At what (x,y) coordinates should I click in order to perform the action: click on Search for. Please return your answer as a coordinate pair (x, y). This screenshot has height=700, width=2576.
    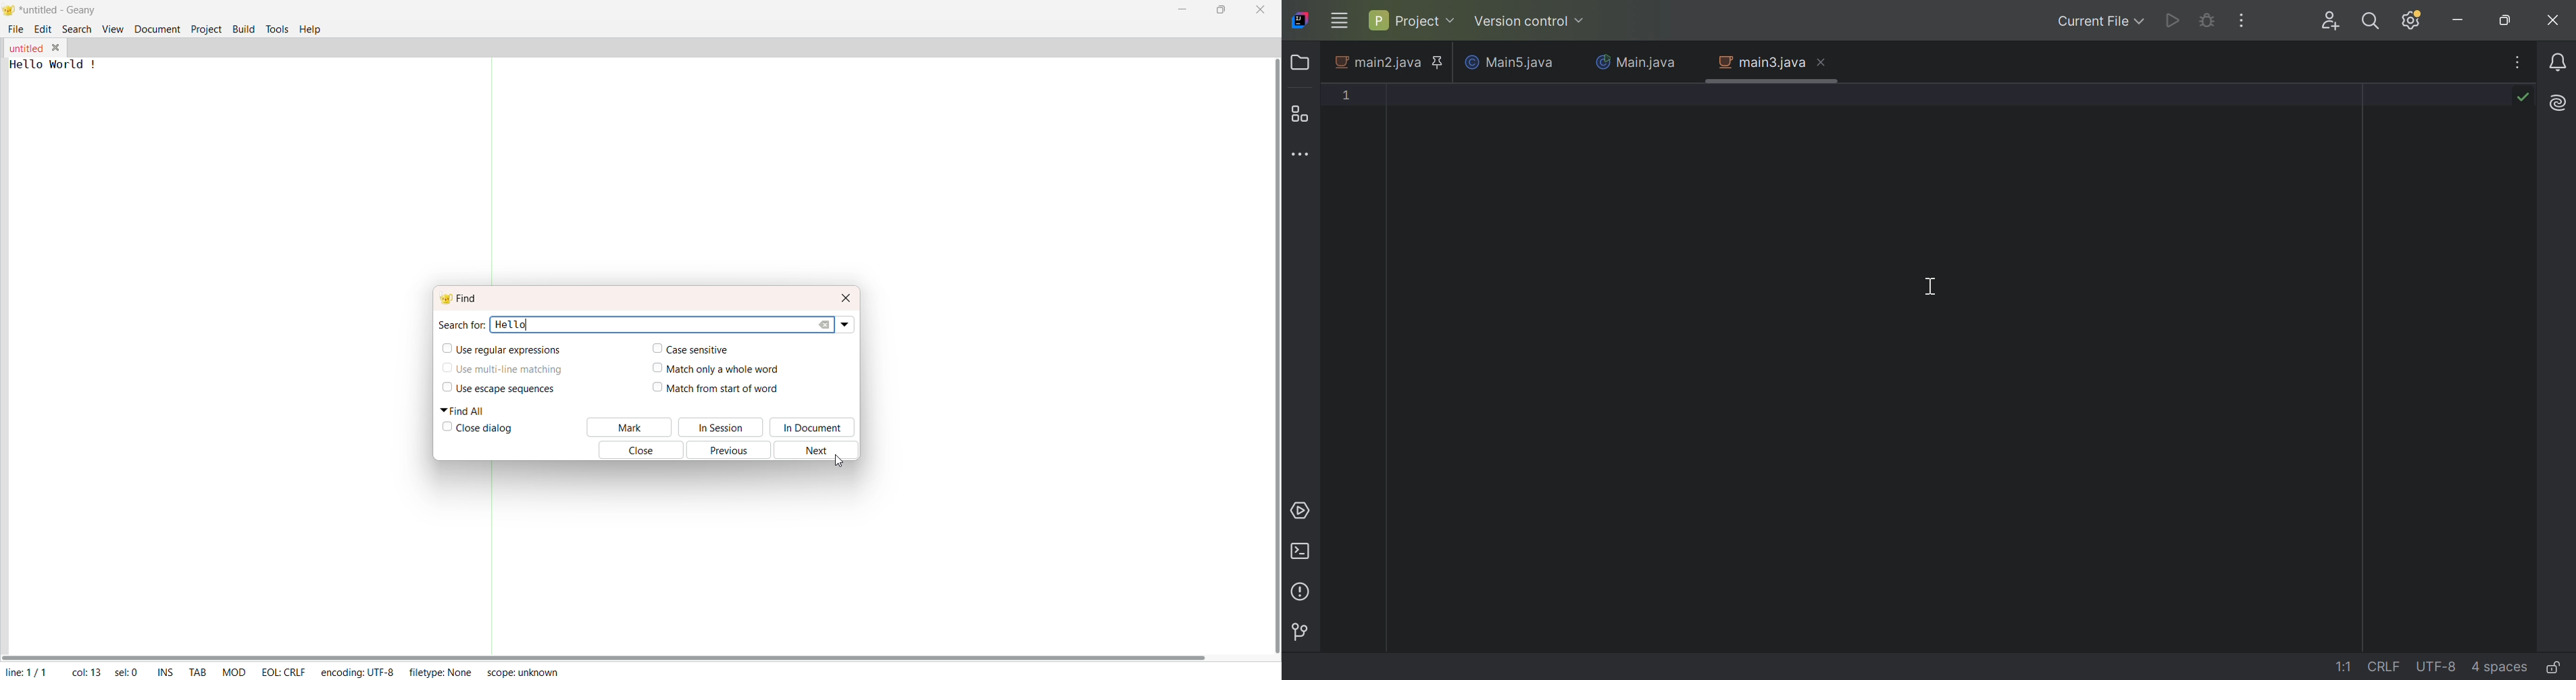
    Looking at the image, I should click on (461, 324).